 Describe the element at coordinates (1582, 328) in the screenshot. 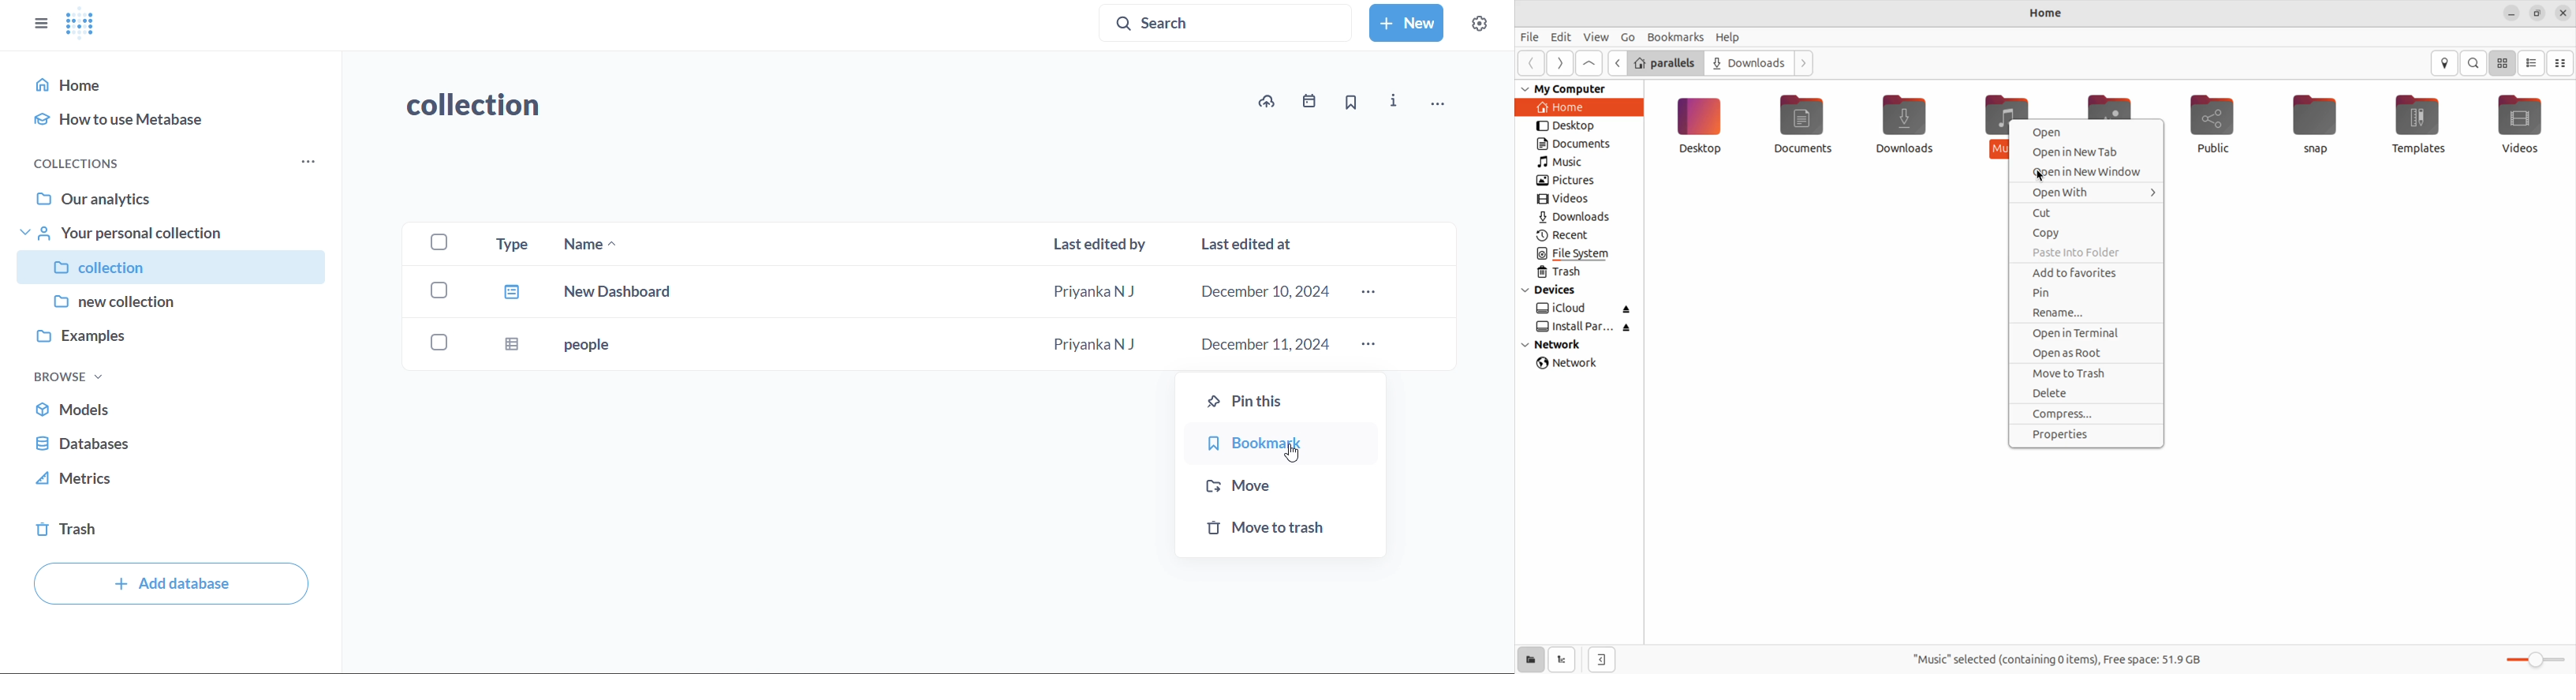

I see `install` at that location.